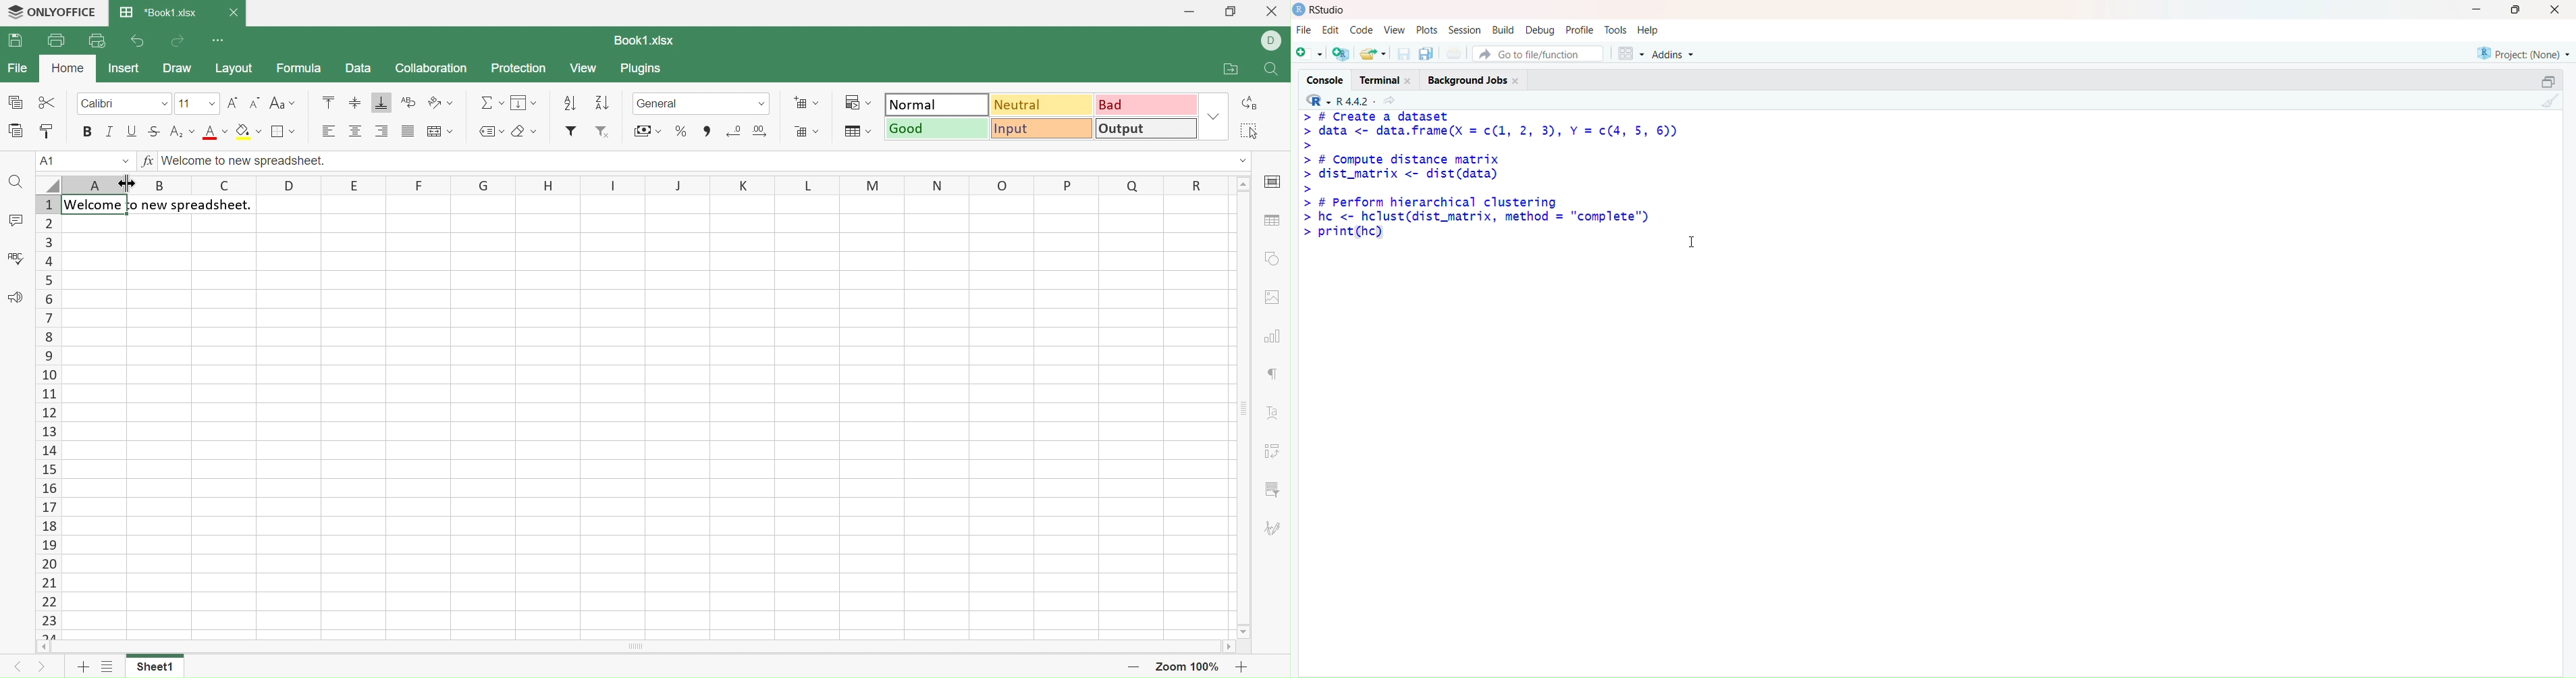 This screenshot has width=2576, height=700. What do you see at coordinates (1392, 100) in the screenshot?
I see ` View the current working directory` at bounding box center [1392, 100].